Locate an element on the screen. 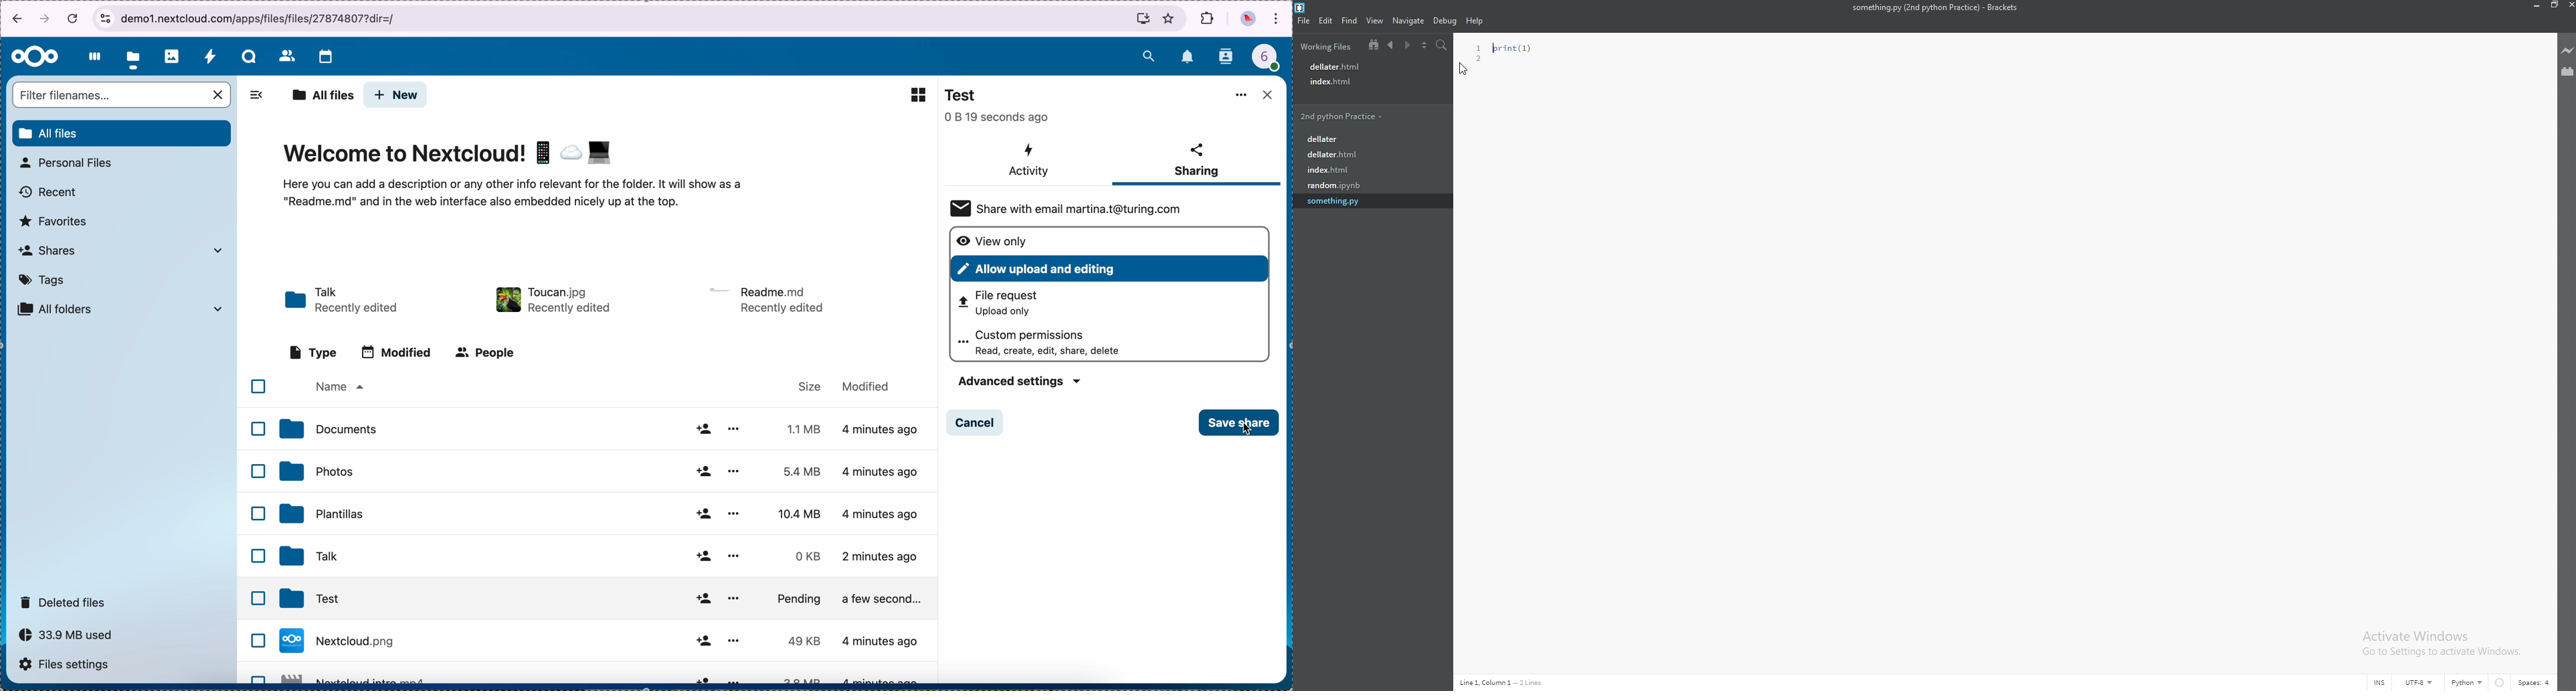 The image size is (2576, 700). click on save share button is located at coordinates (1240, 424).